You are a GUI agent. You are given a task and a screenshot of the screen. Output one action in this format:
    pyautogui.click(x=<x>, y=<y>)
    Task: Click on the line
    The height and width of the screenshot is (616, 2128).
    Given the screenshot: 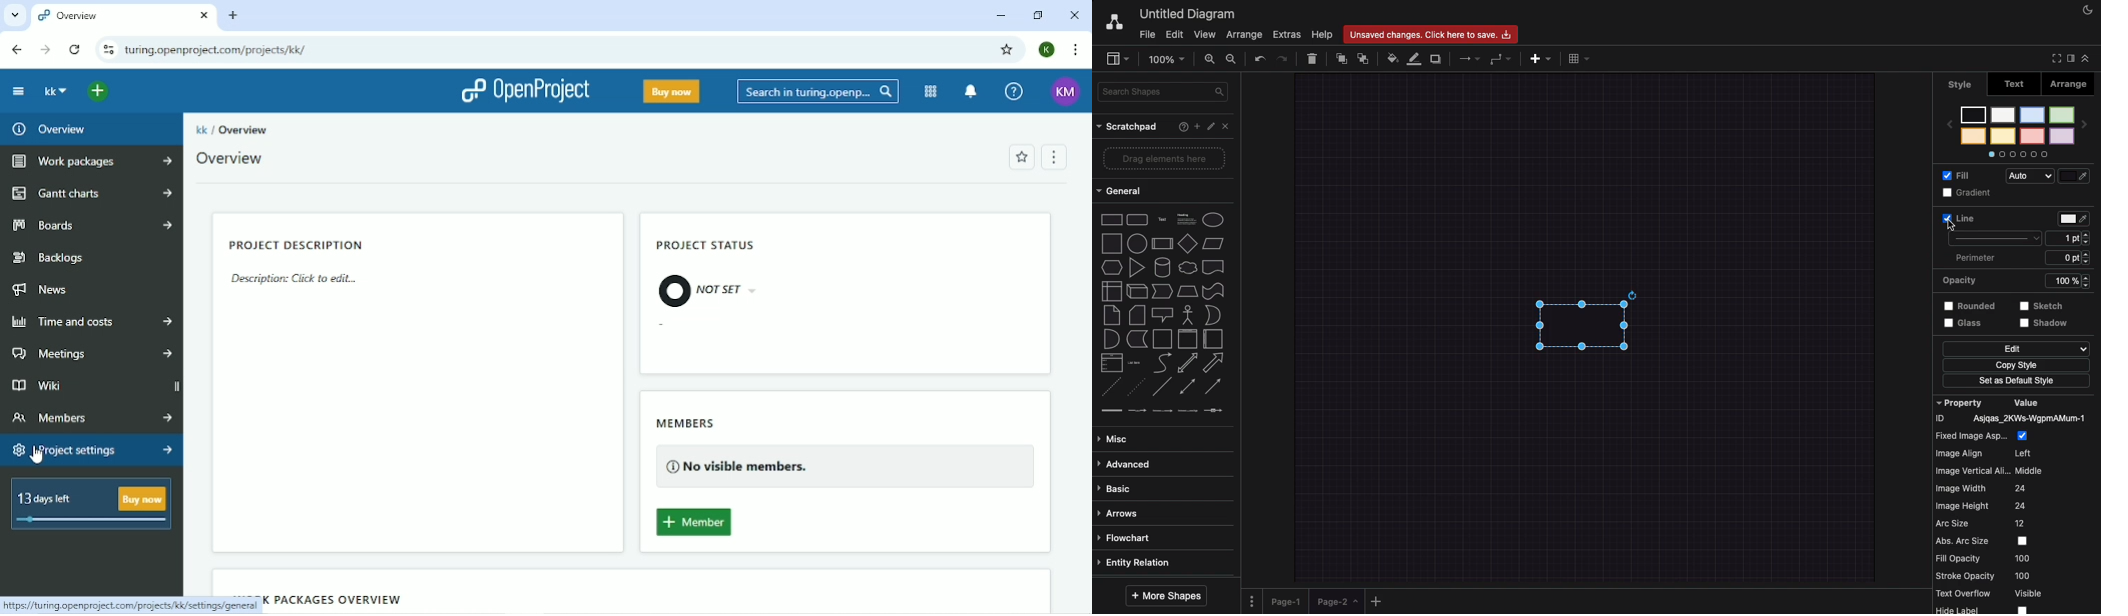 What is the action you would take?
    pyautogui.click(x=1162, y=386)
    